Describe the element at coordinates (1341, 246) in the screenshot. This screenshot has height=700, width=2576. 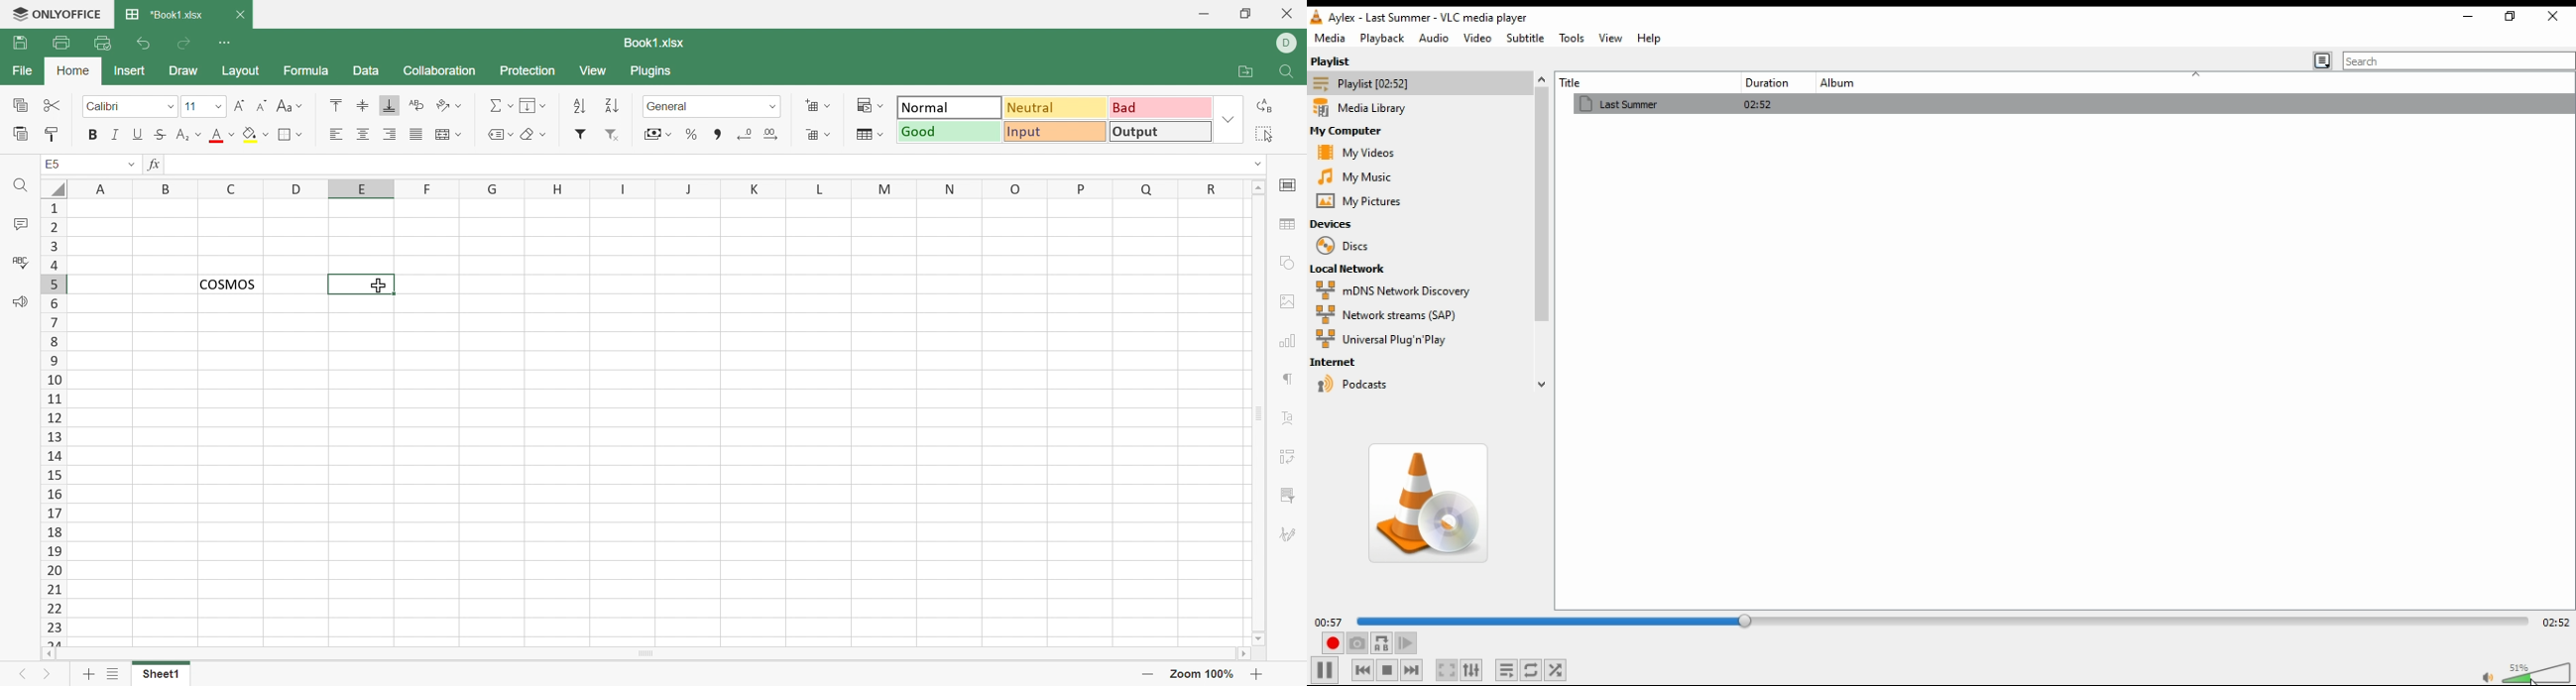
I see `discs` at that location.